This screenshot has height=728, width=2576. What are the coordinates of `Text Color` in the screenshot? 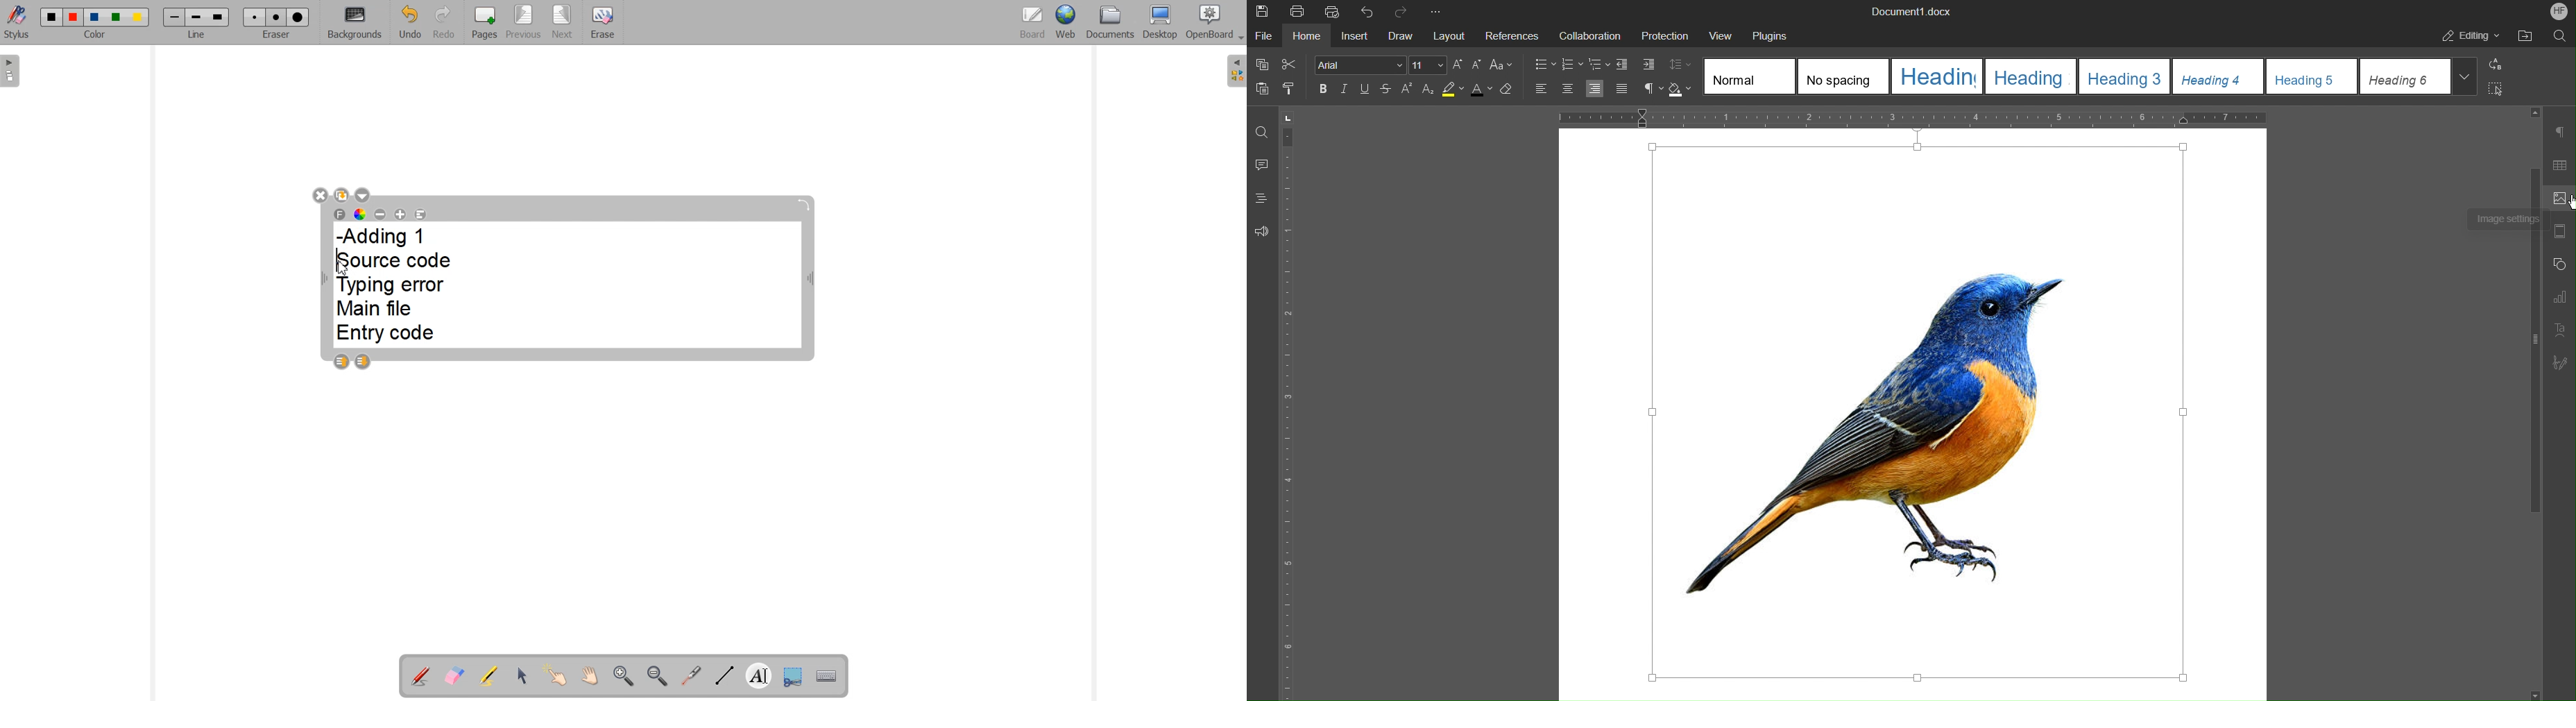 It's located at (1481, 91).